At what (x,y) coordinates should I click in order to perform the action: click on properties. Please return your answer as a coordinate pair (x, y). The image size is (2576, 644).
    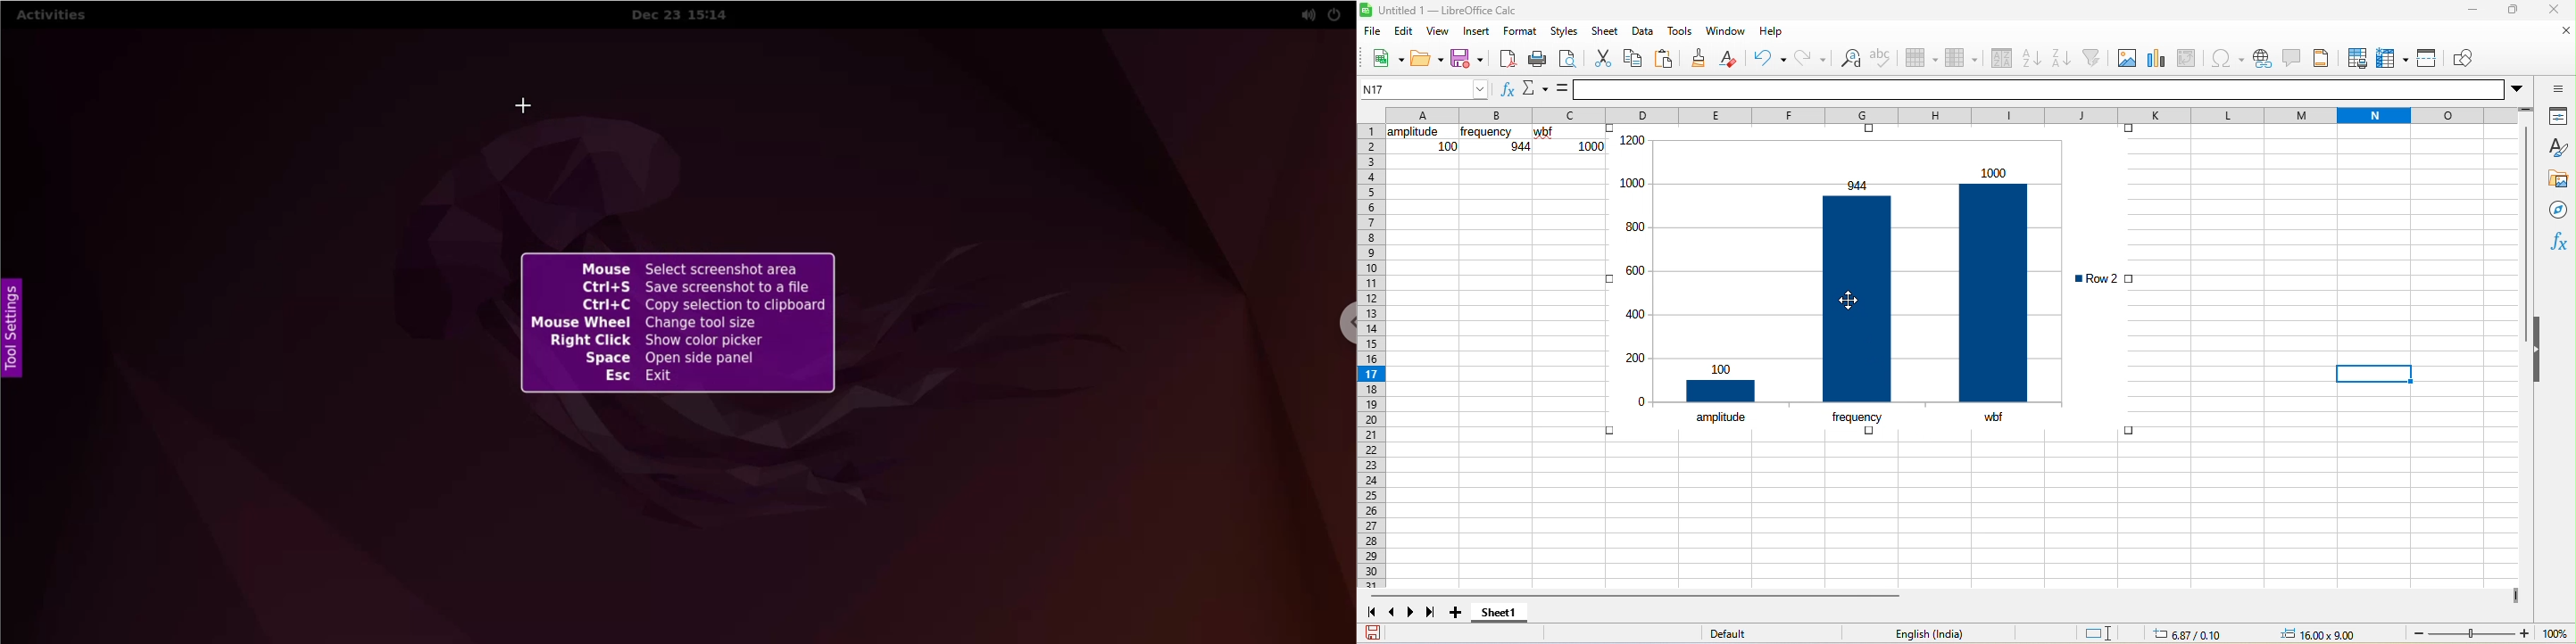
    Looking at the image, I should click on (2555, 116).